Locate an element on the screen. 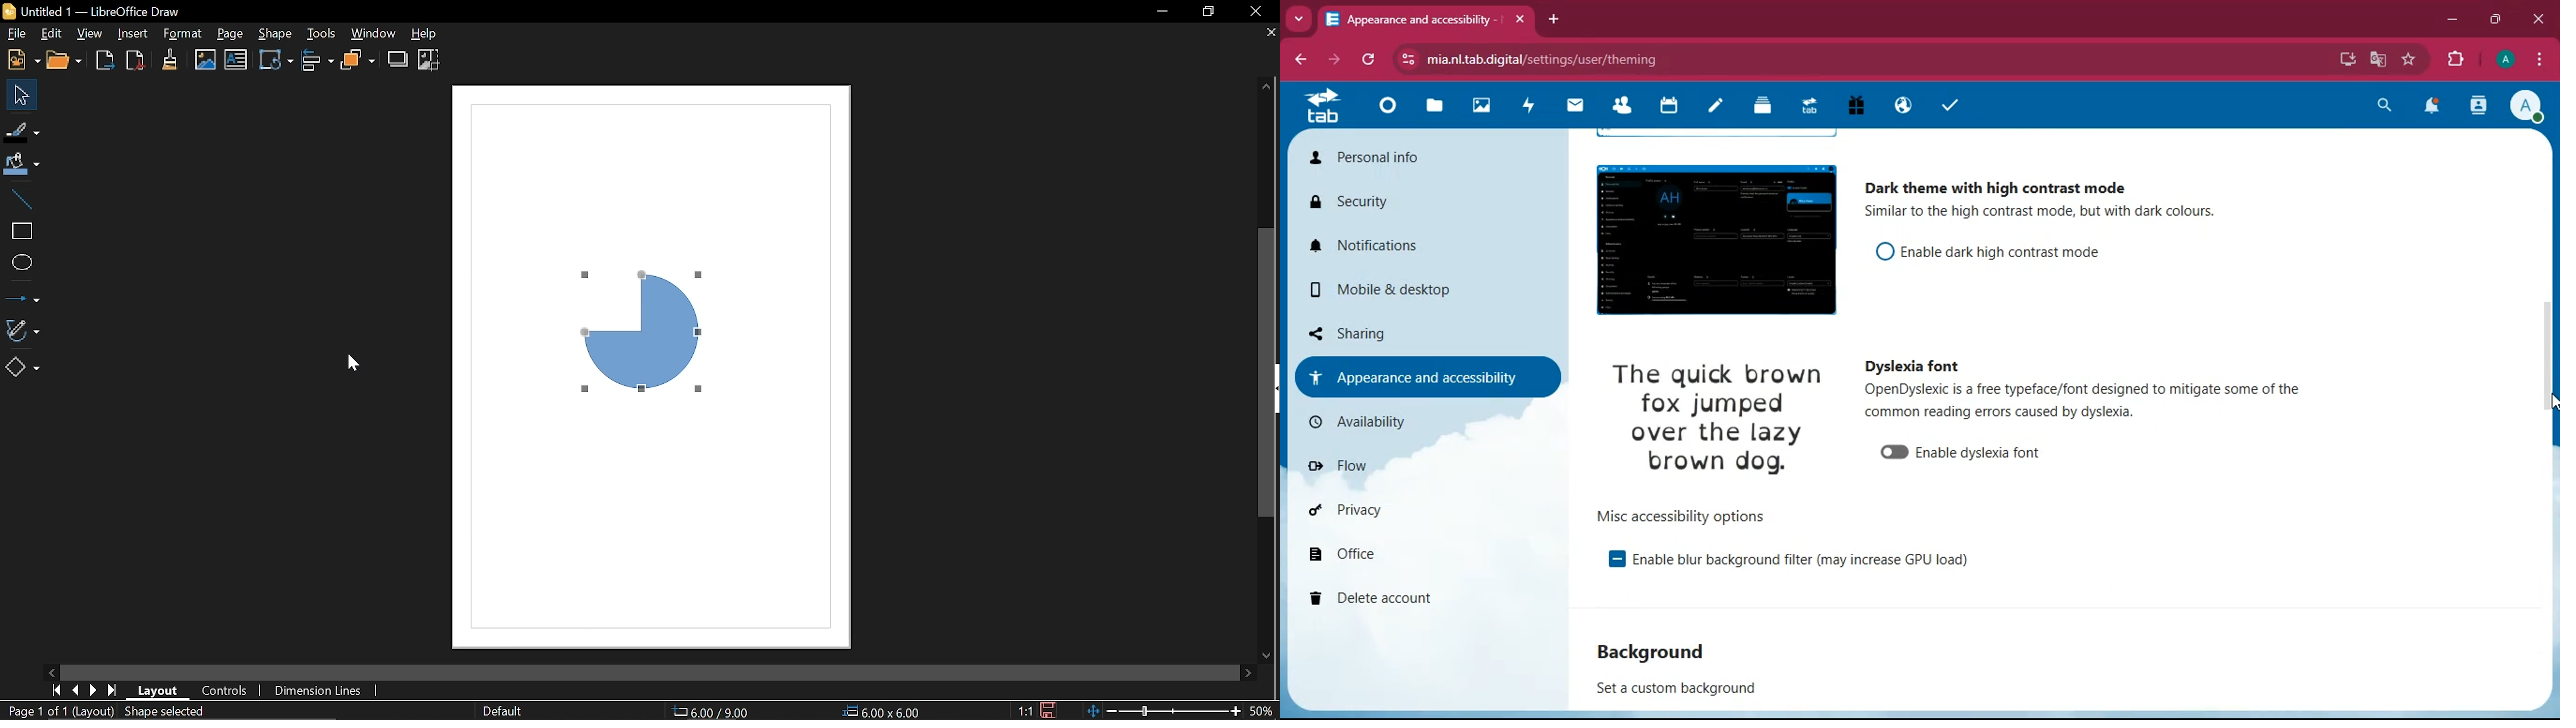 The image size is (2576, 728). activity is located at coordinates (2476, 108).